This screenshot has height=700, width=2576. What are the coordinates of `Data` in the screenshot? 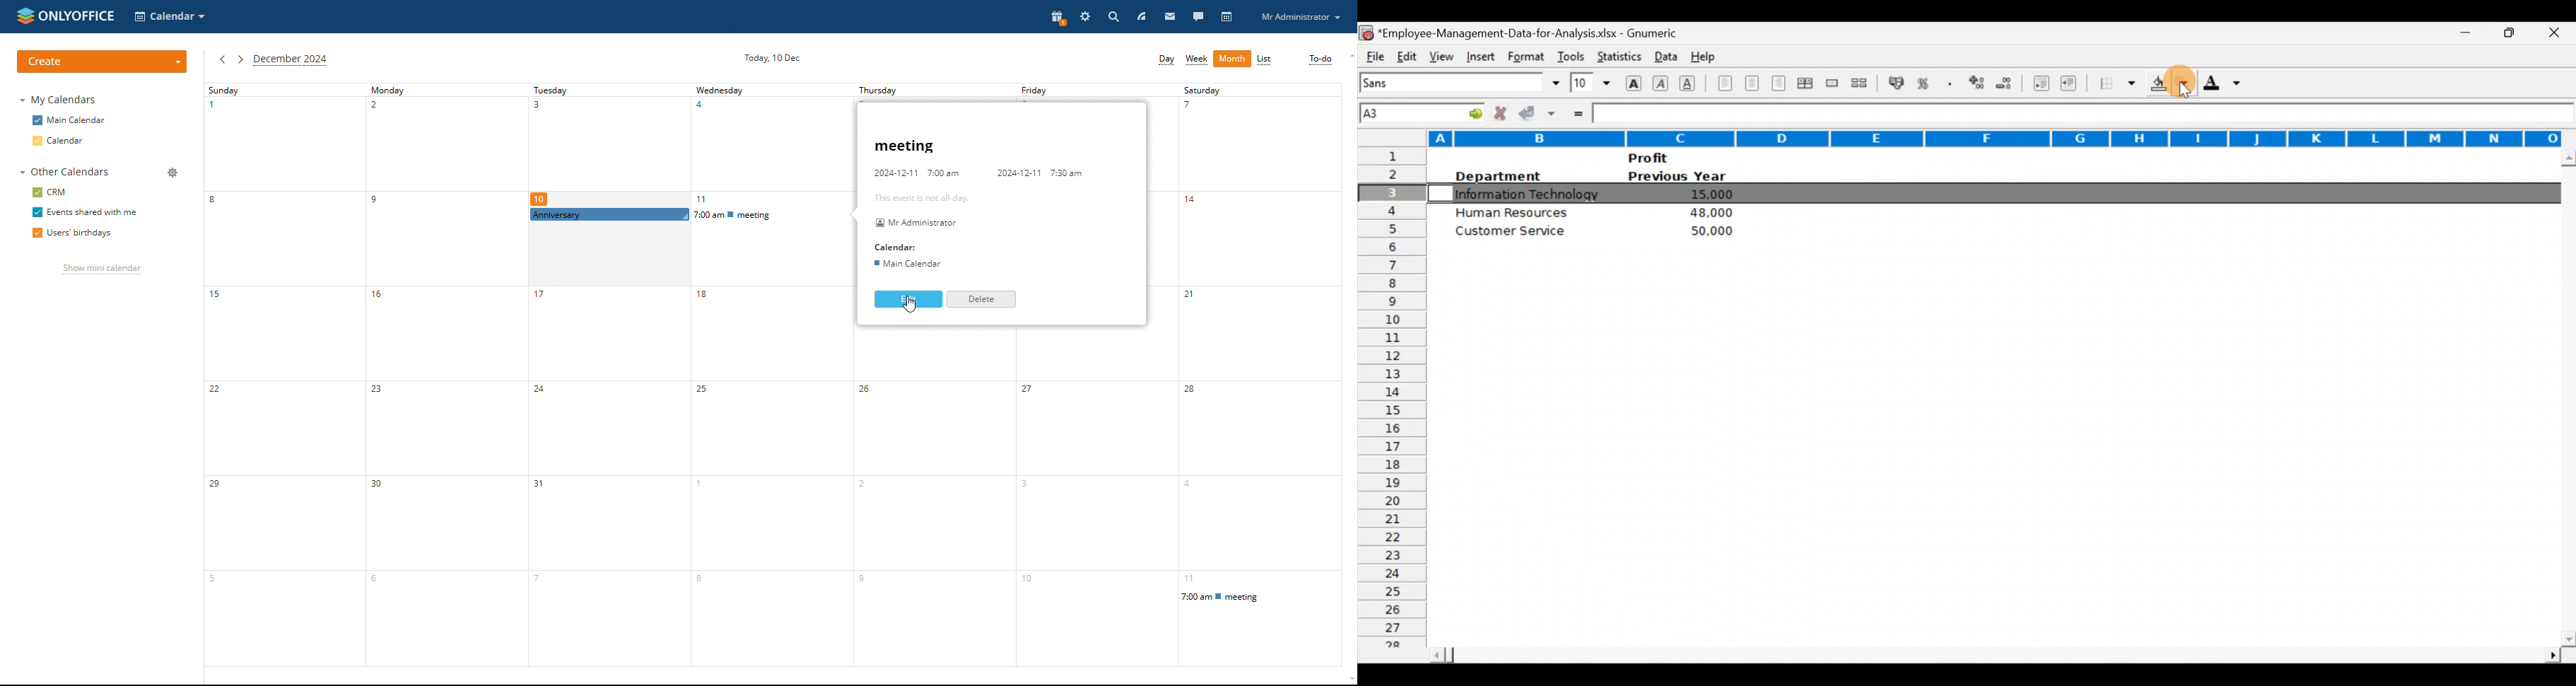 It's located at (1663, 53).